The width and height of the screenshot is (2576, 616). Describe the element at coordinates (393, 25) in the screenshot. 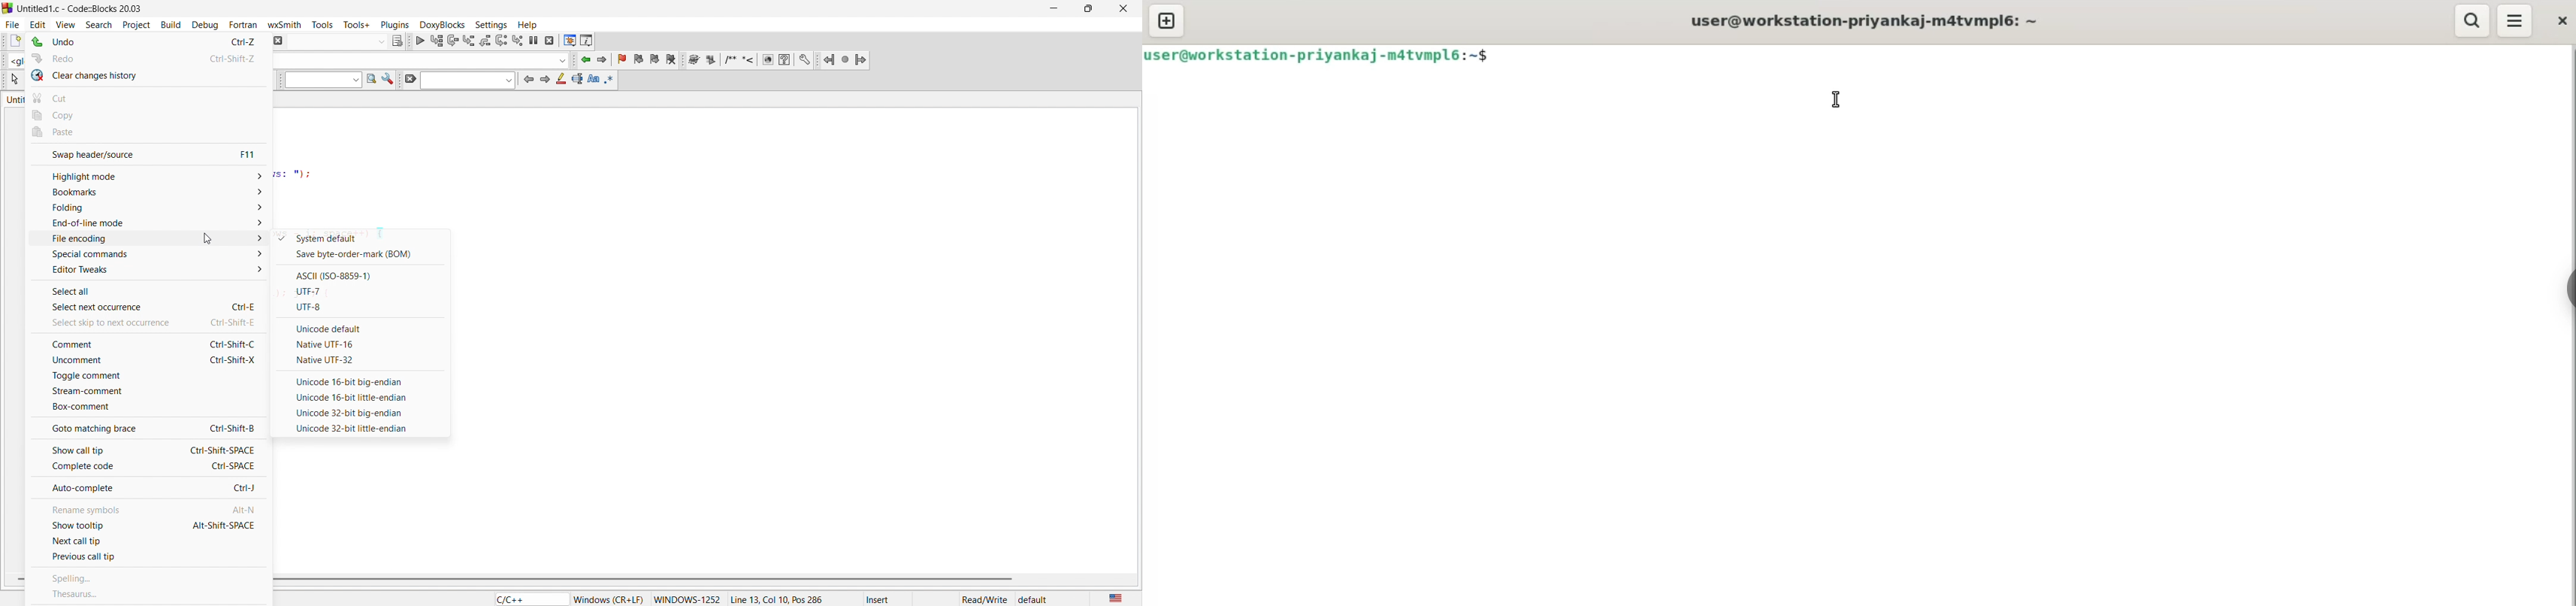

I see `plugins` at that location.